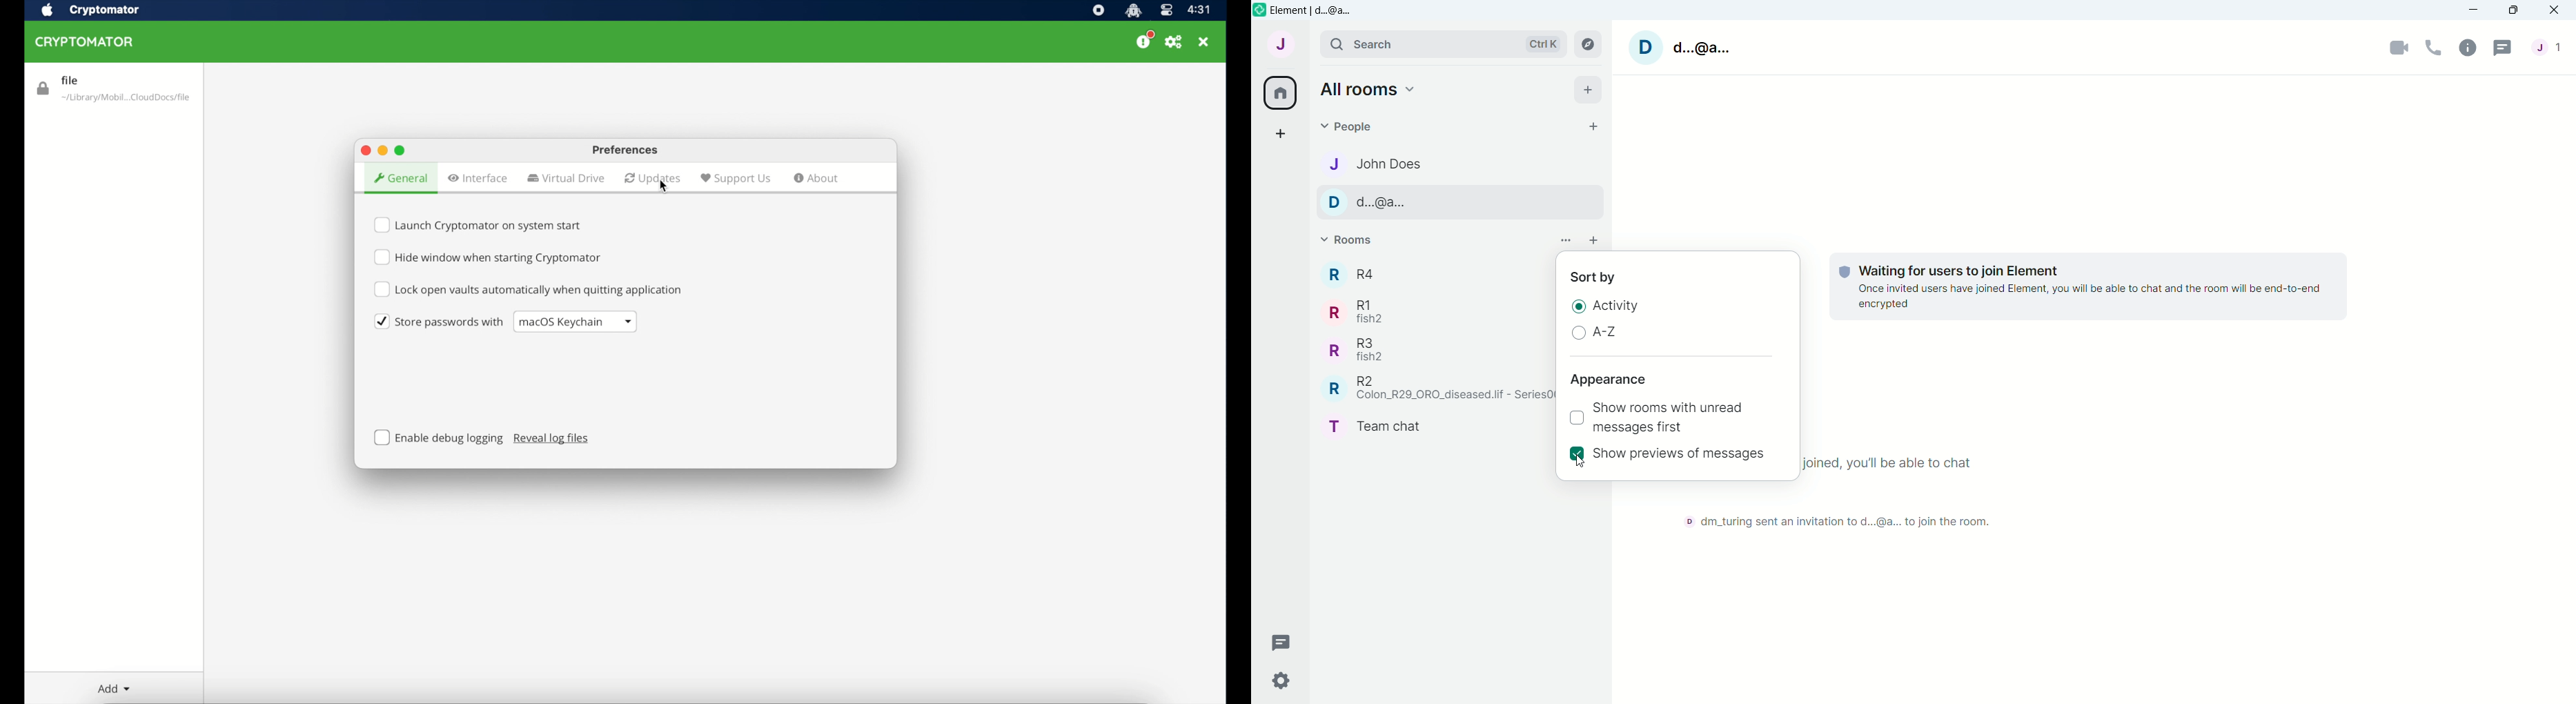  Describe the element at coordinates (1575, 418) in the screenshot. I see `Checkbox` at that location.